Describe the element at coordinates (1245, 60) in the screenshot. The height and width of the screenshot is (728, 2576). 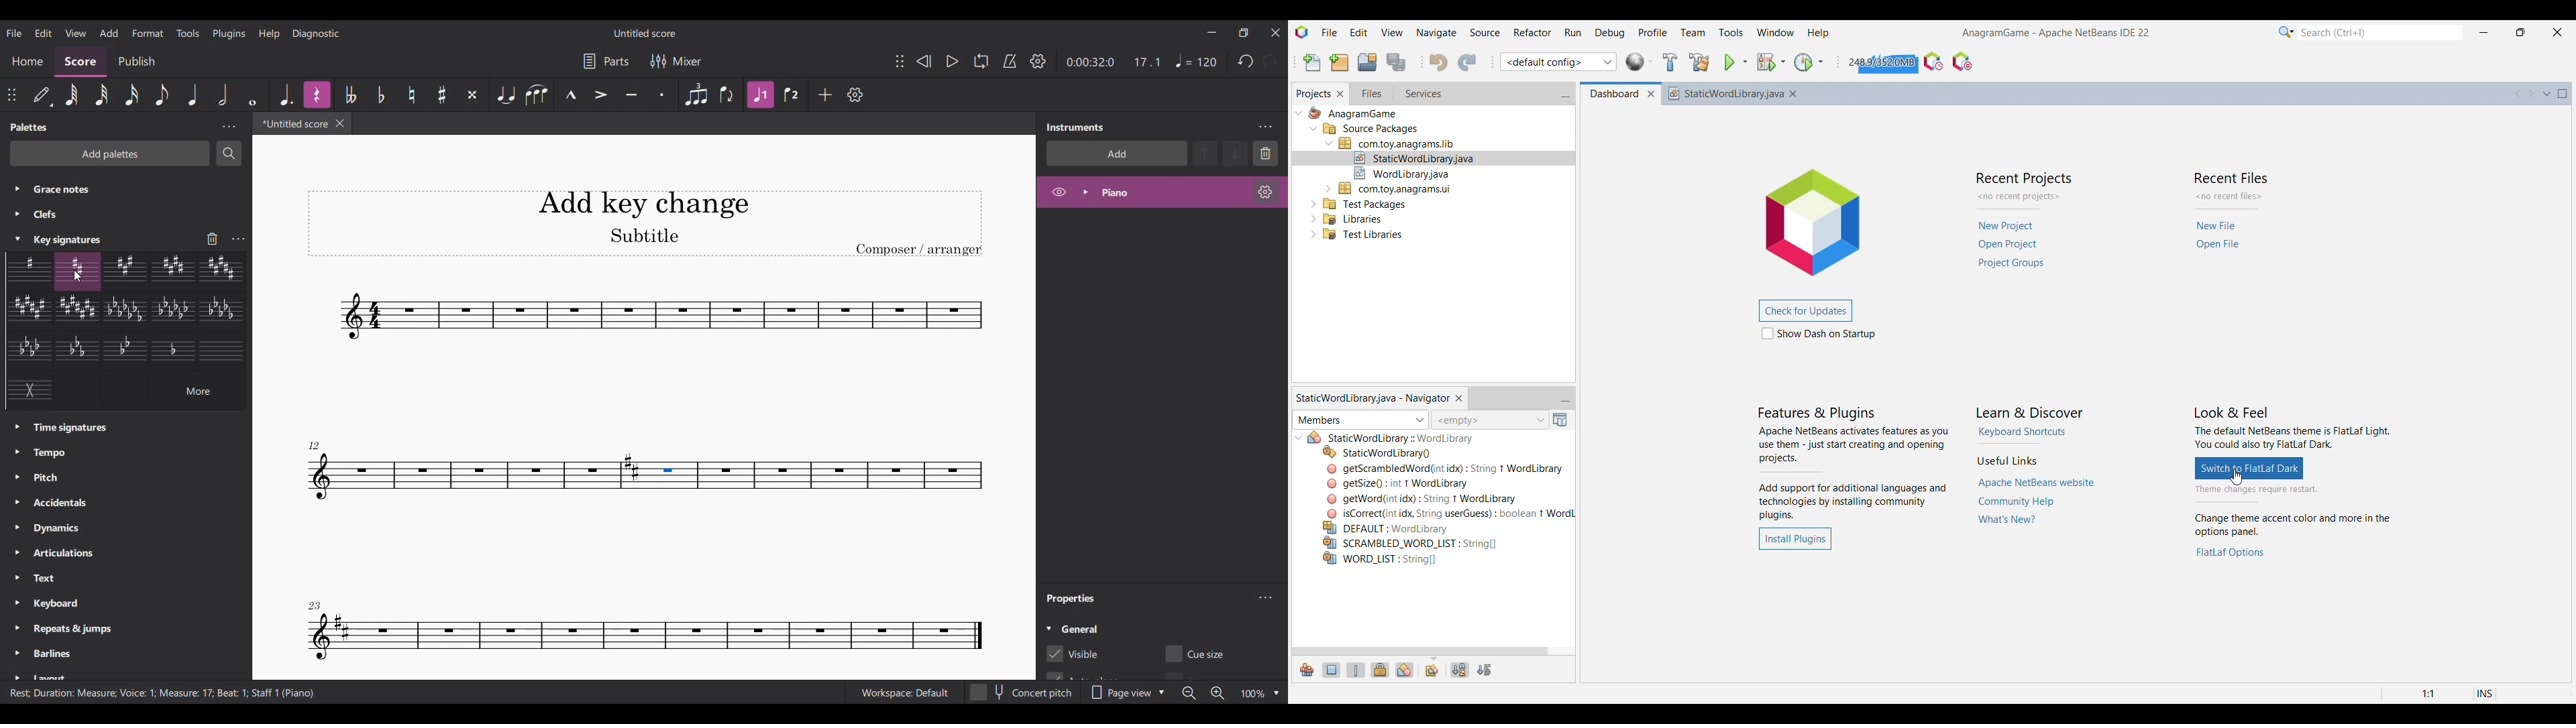
I see `Undo` at that location.